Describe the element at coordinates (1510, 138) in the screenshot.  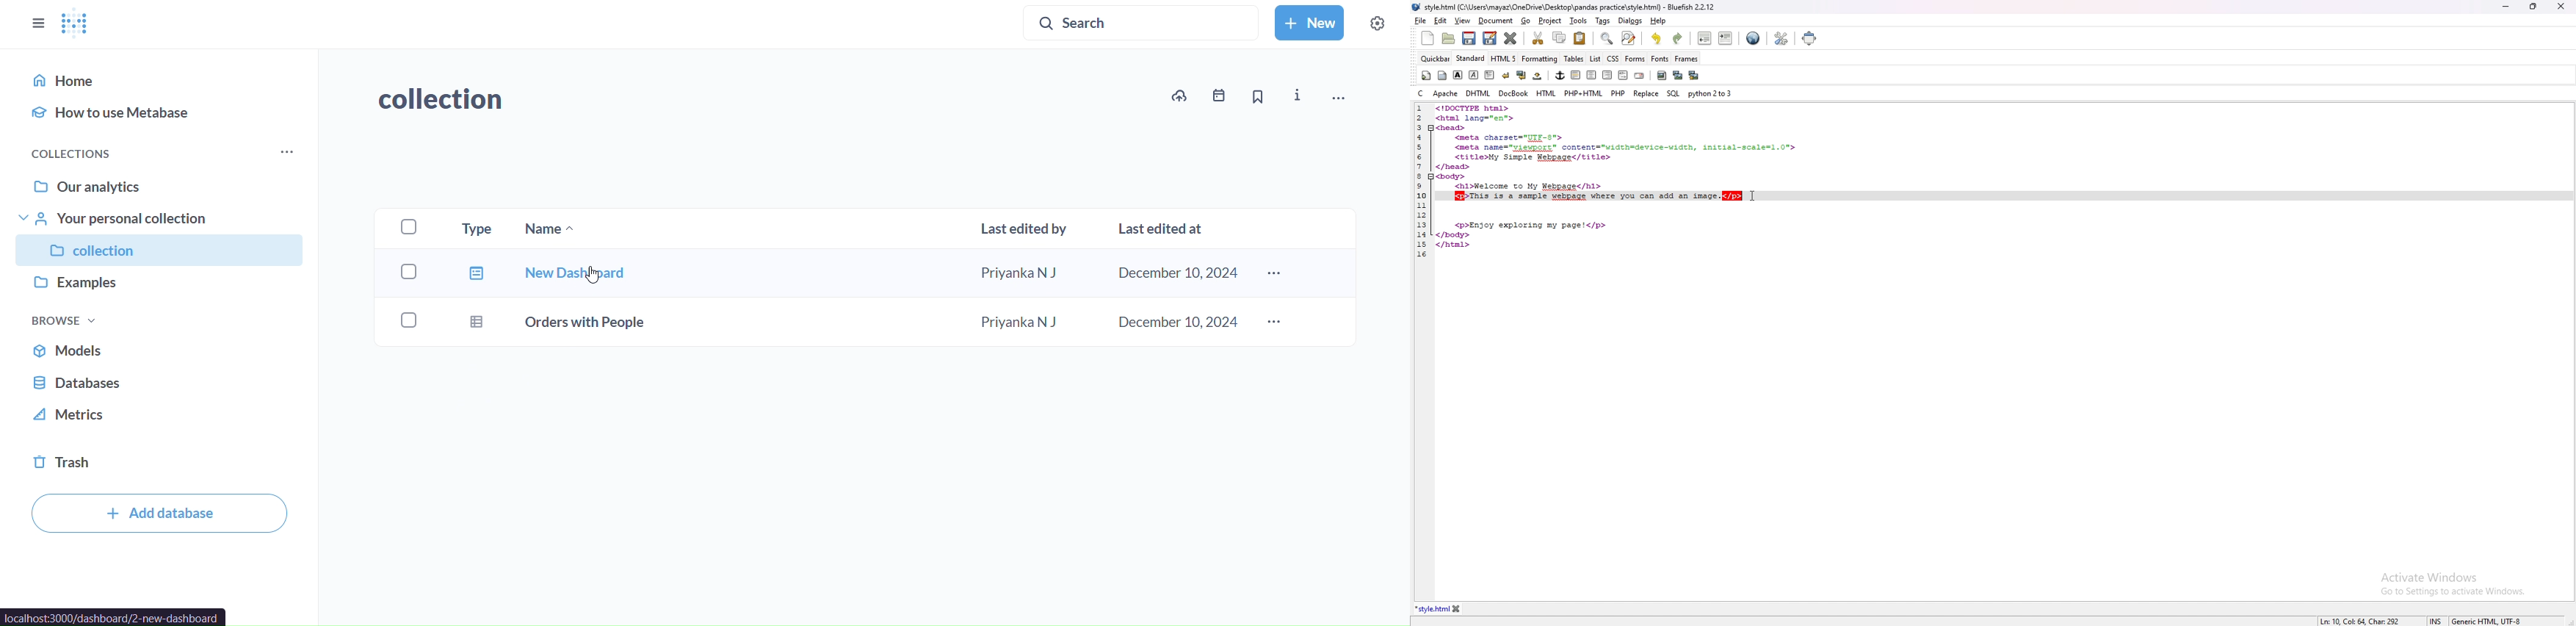
I see `<meta charset="UIF-8">` at that location.